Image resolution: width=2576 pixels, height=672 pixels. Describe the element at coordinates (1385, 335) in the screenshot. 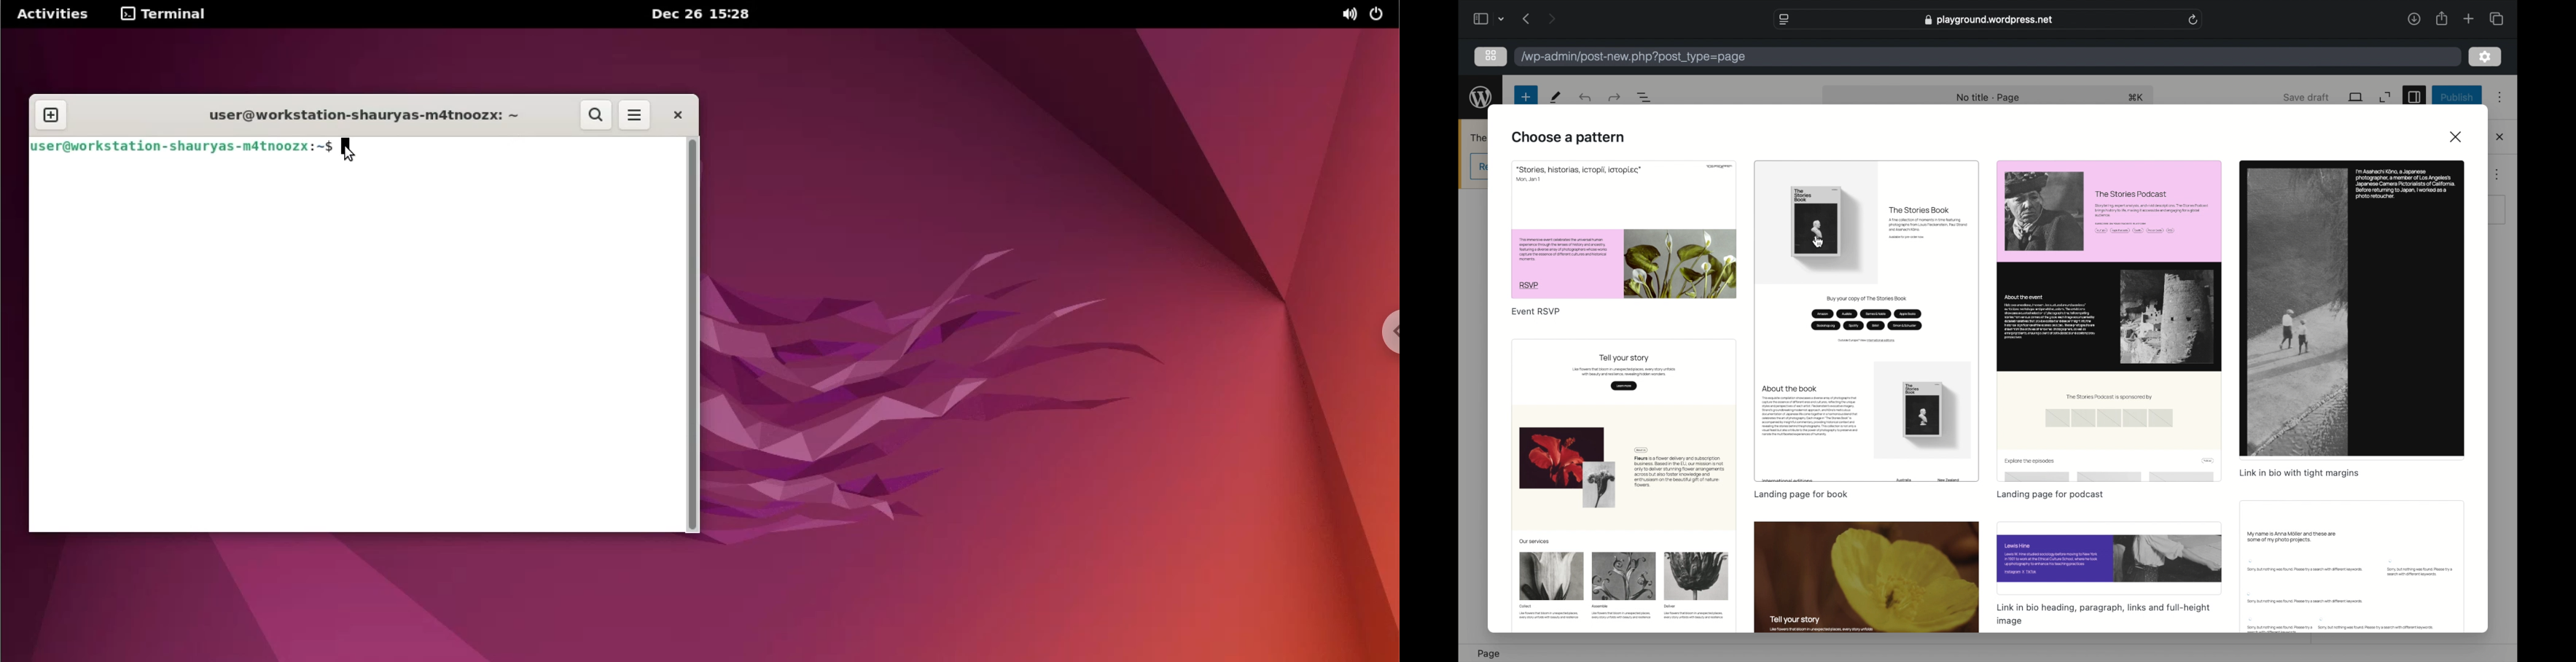

I see `chrome options` at that location.